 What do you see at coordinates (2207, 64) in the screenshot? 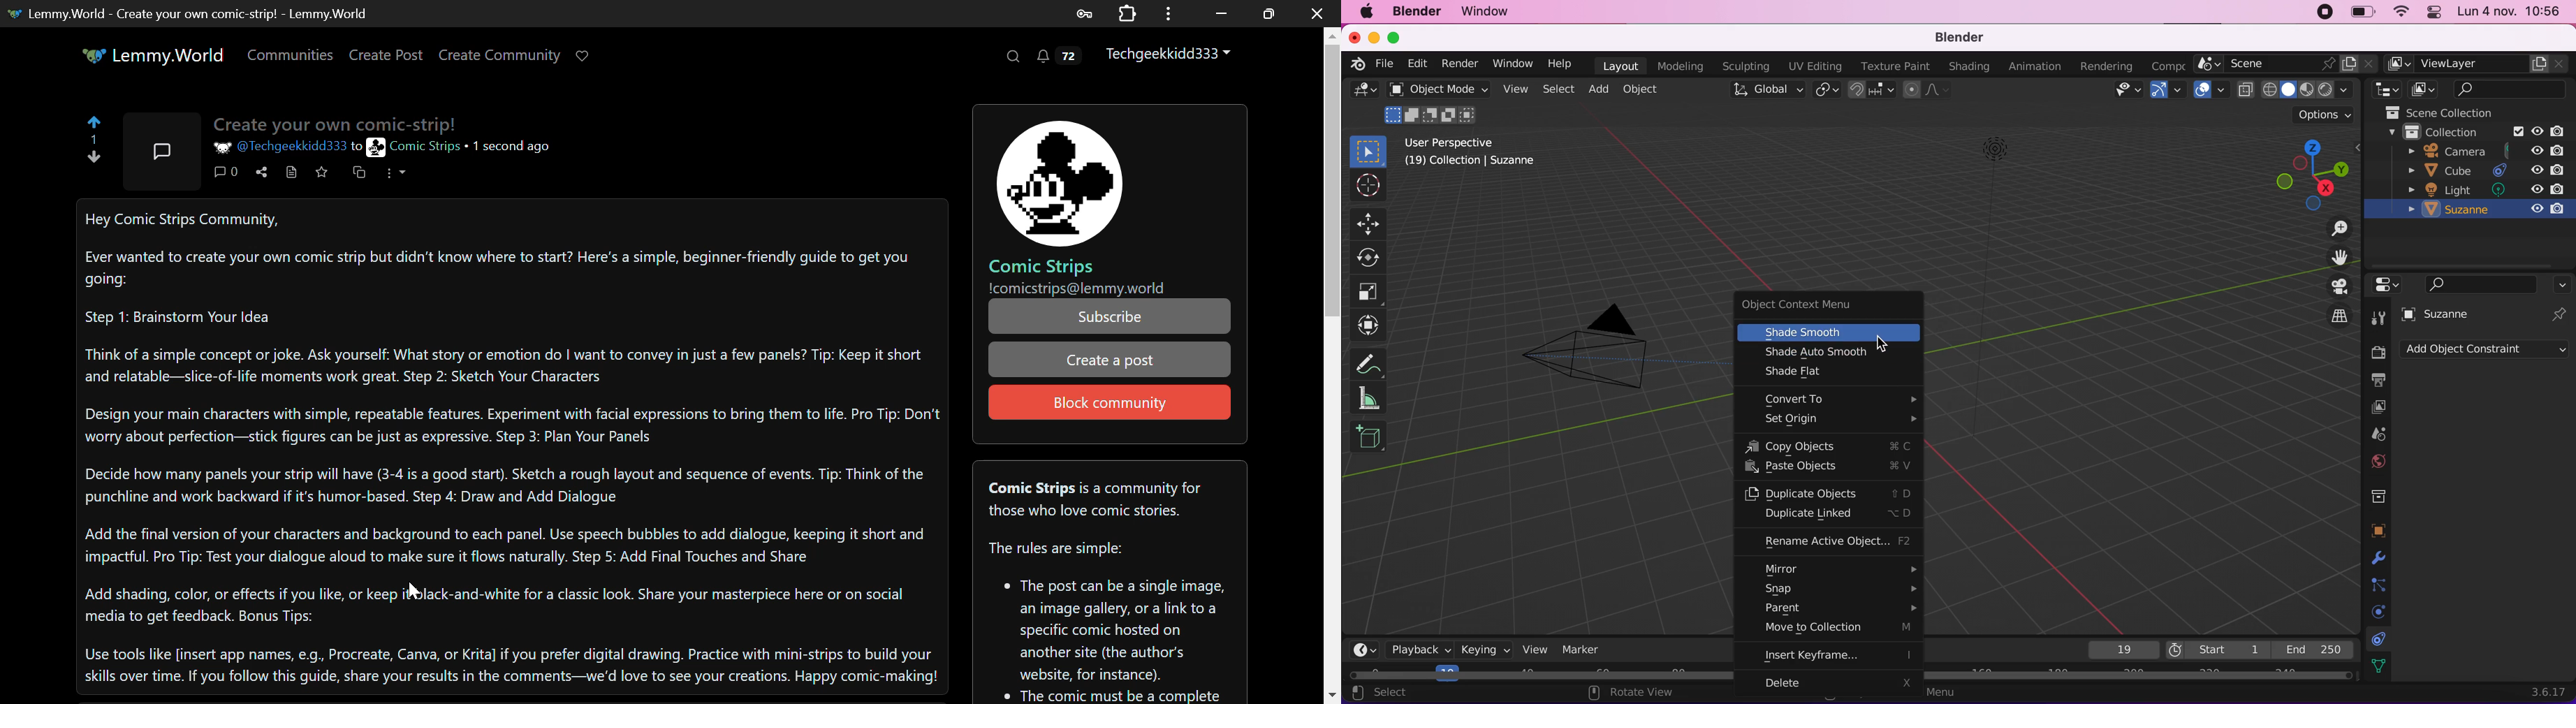
I see `Browse scence` at bounding box center [2207, 64].